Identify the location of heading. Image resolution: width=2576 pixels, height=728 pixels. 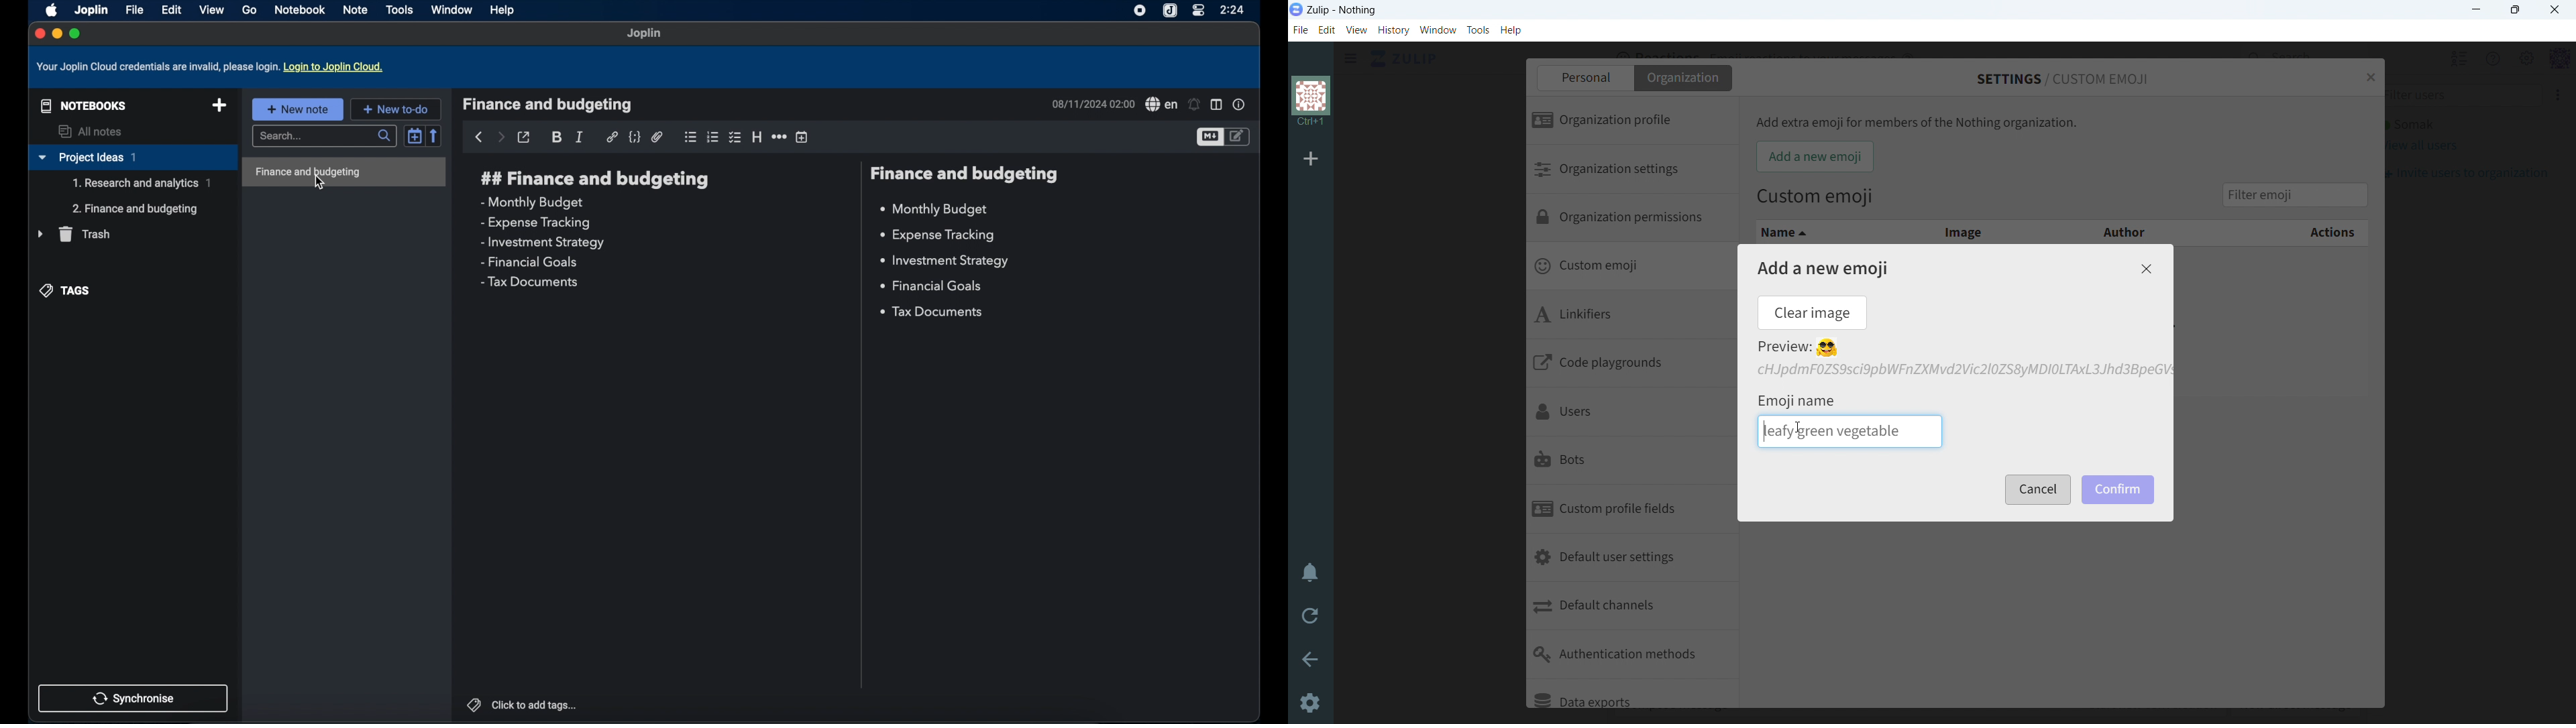
(757, 137).